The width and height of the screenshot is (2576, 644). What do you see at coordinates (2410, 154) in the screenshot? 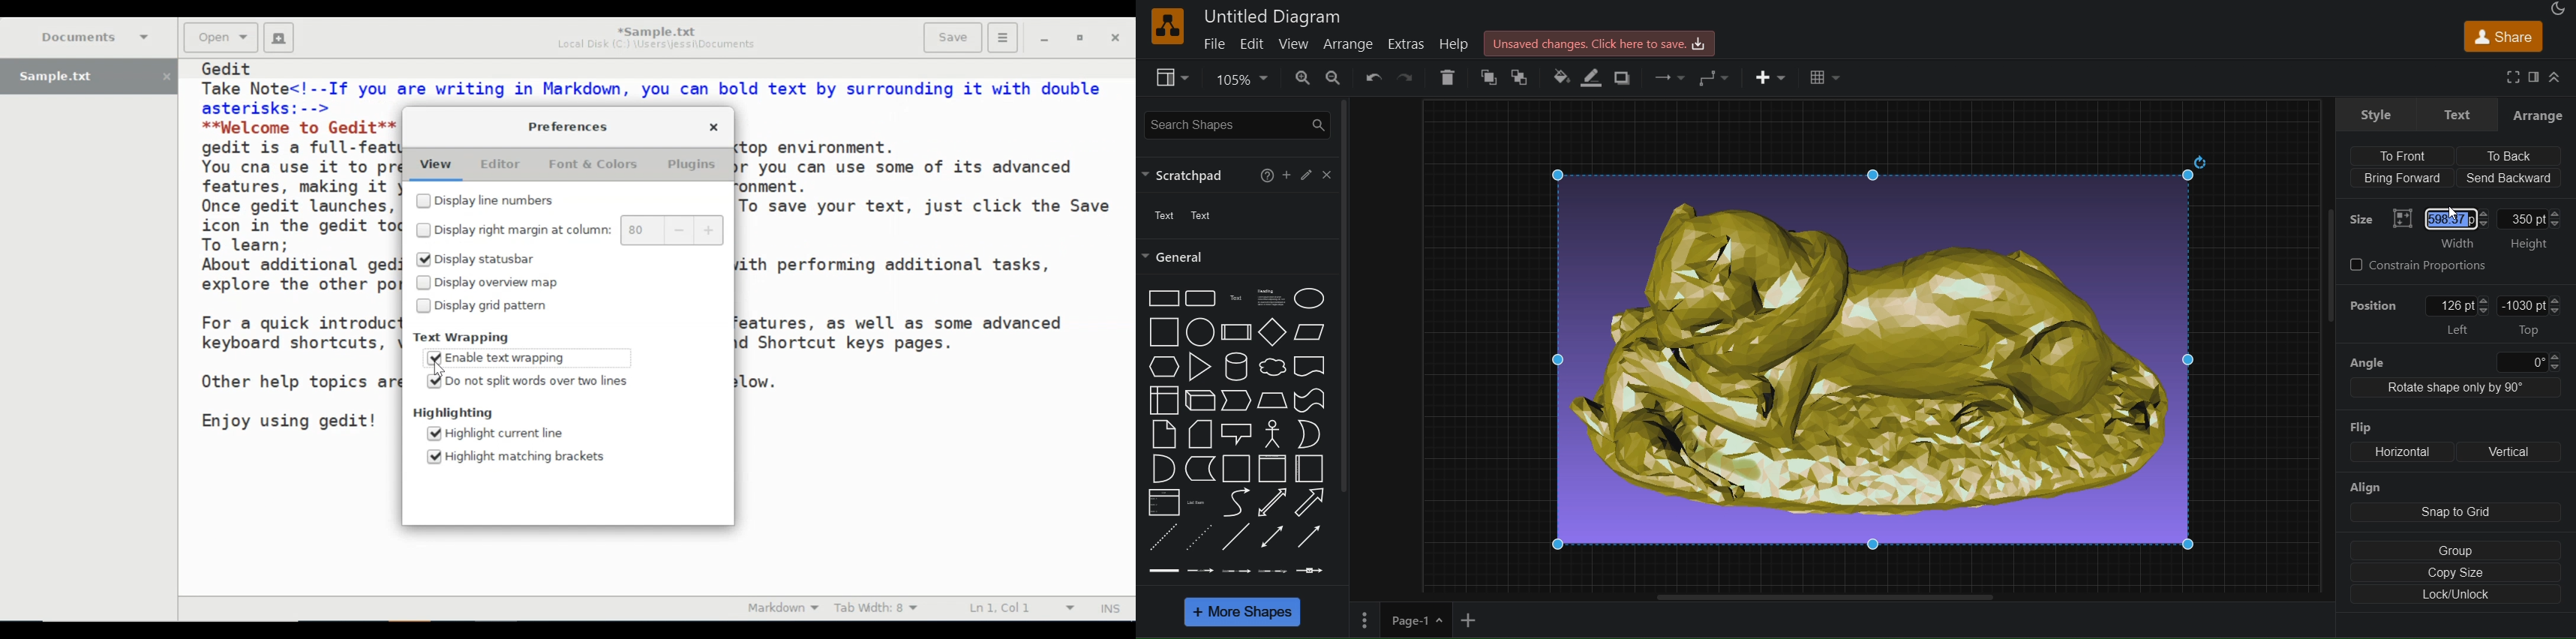
I see `align to front` at bounding box center [2410, 154].